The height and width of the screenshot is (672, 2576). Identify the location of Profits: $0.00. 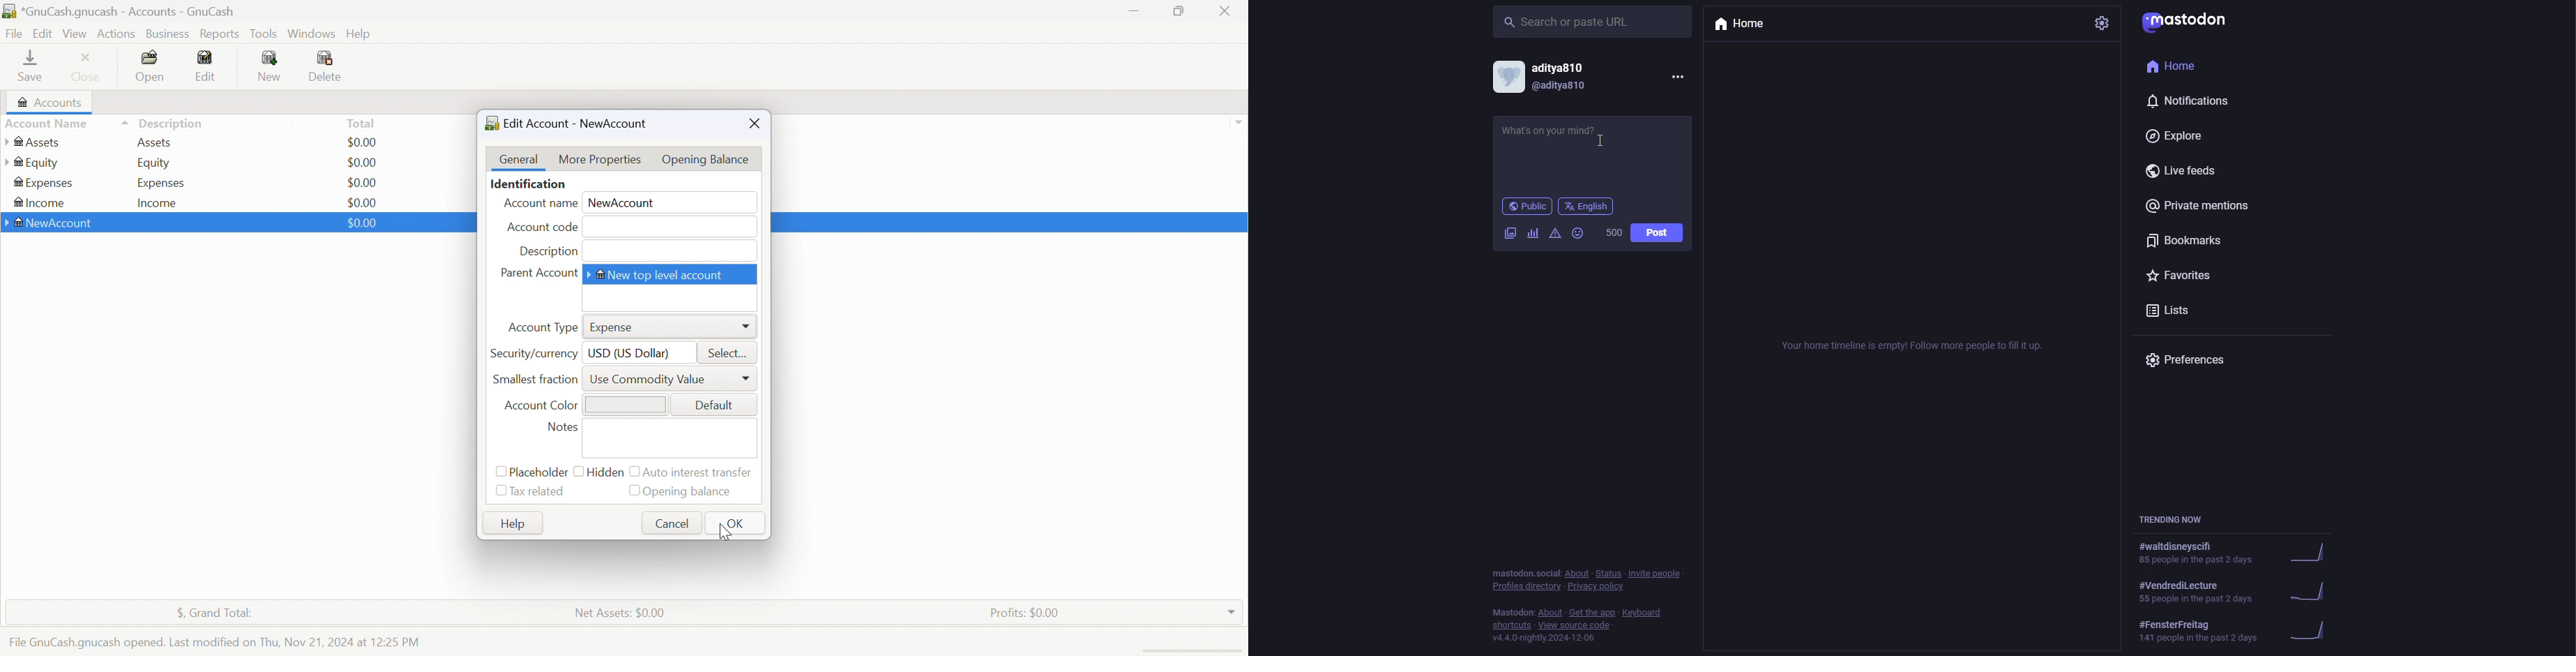
(1027, 613).